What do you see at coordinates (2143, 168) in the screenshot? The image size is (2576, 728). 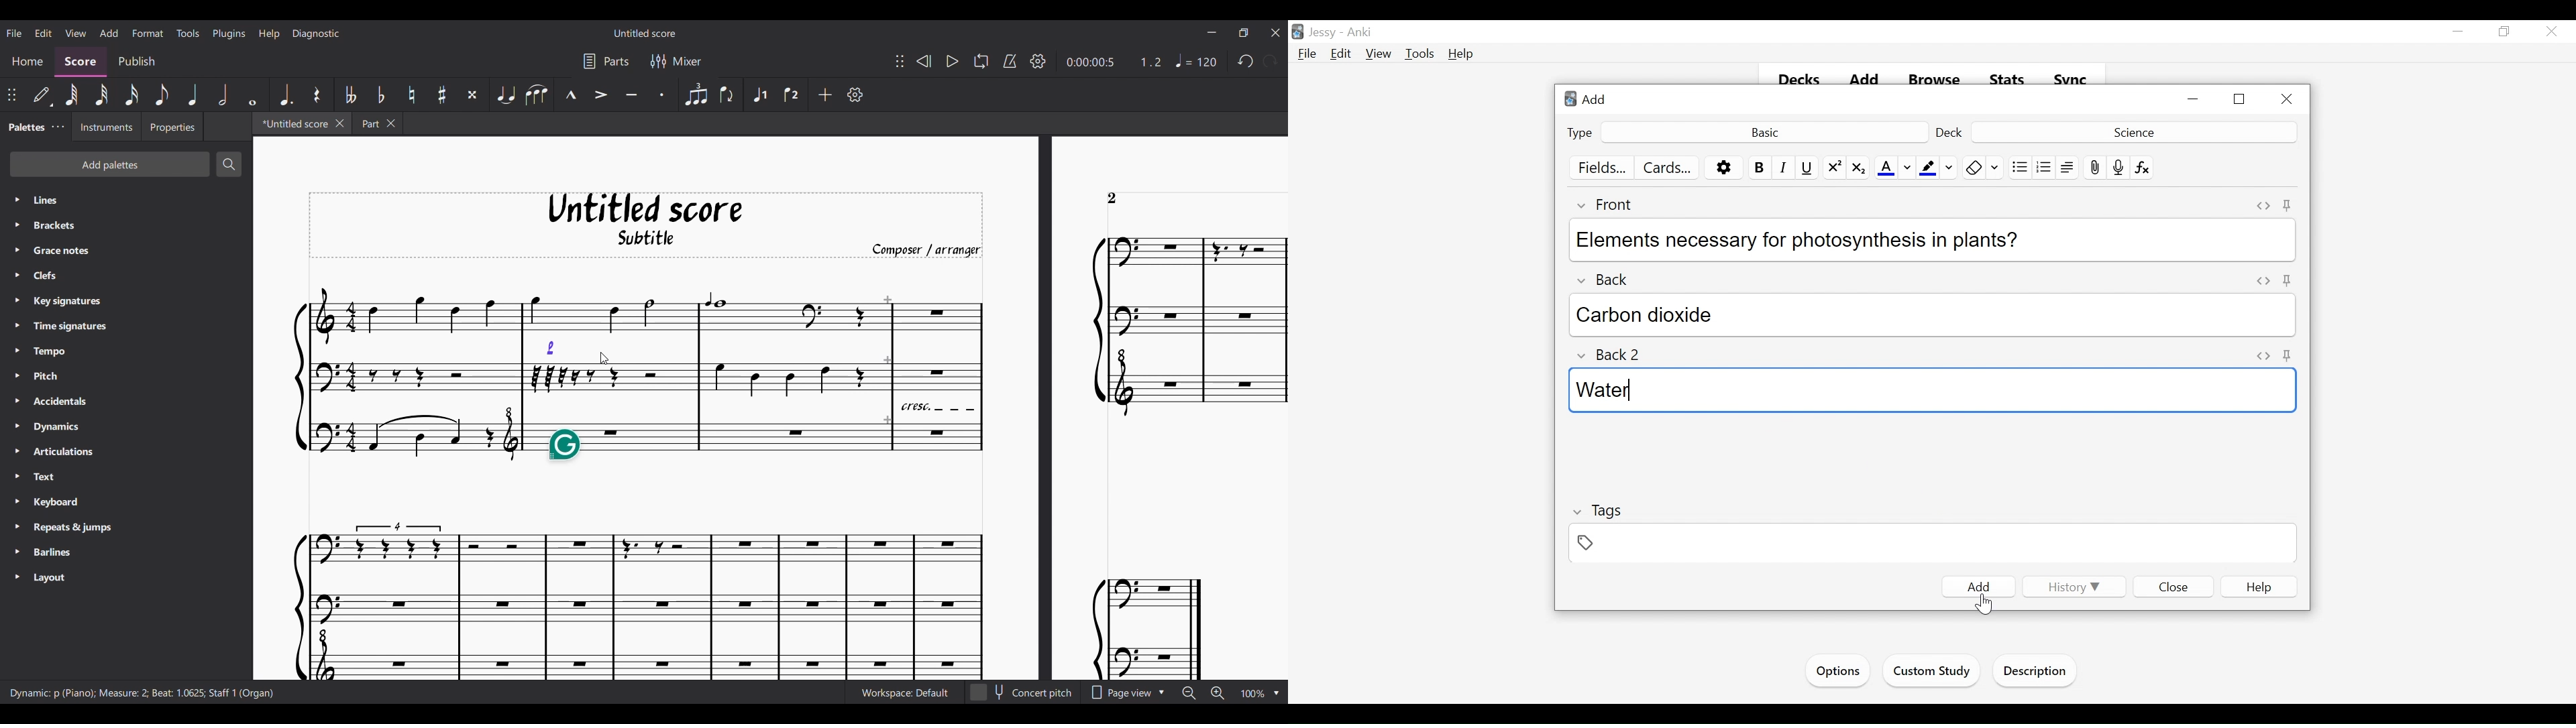 I see `Equation` at bounding box center [2143, 168].